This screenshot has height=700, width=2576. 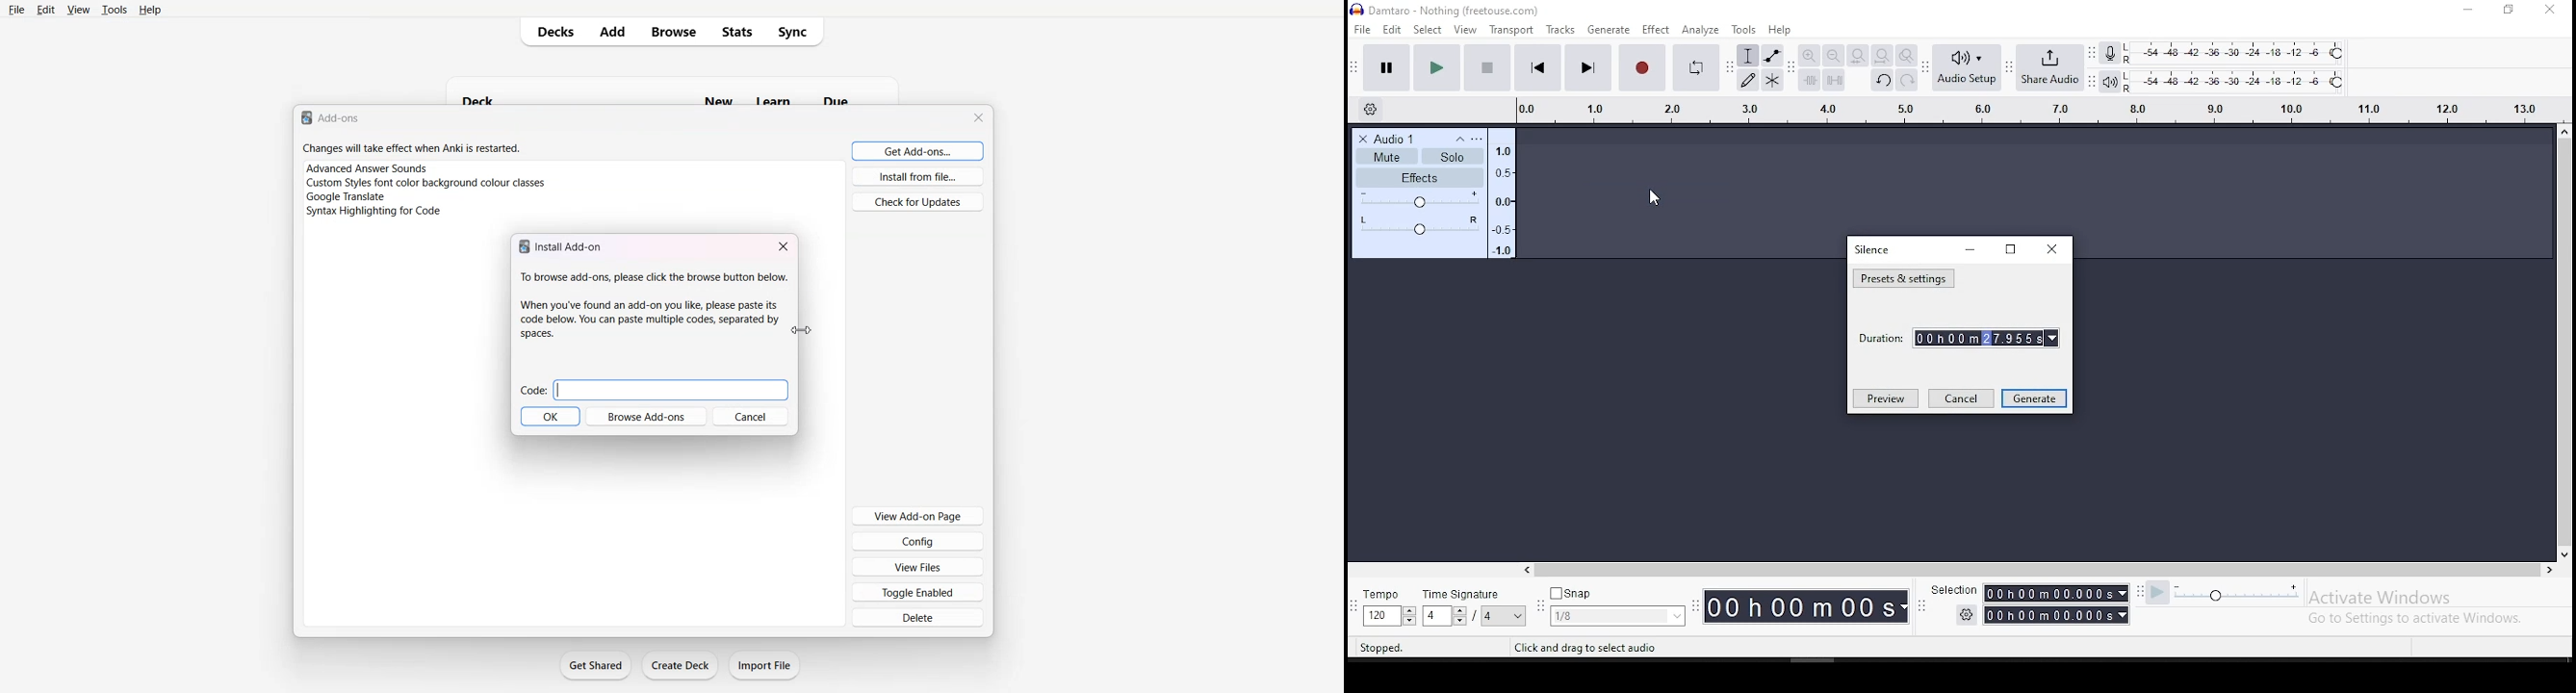 I want to click on install add-on, so click(x=564, y=245).